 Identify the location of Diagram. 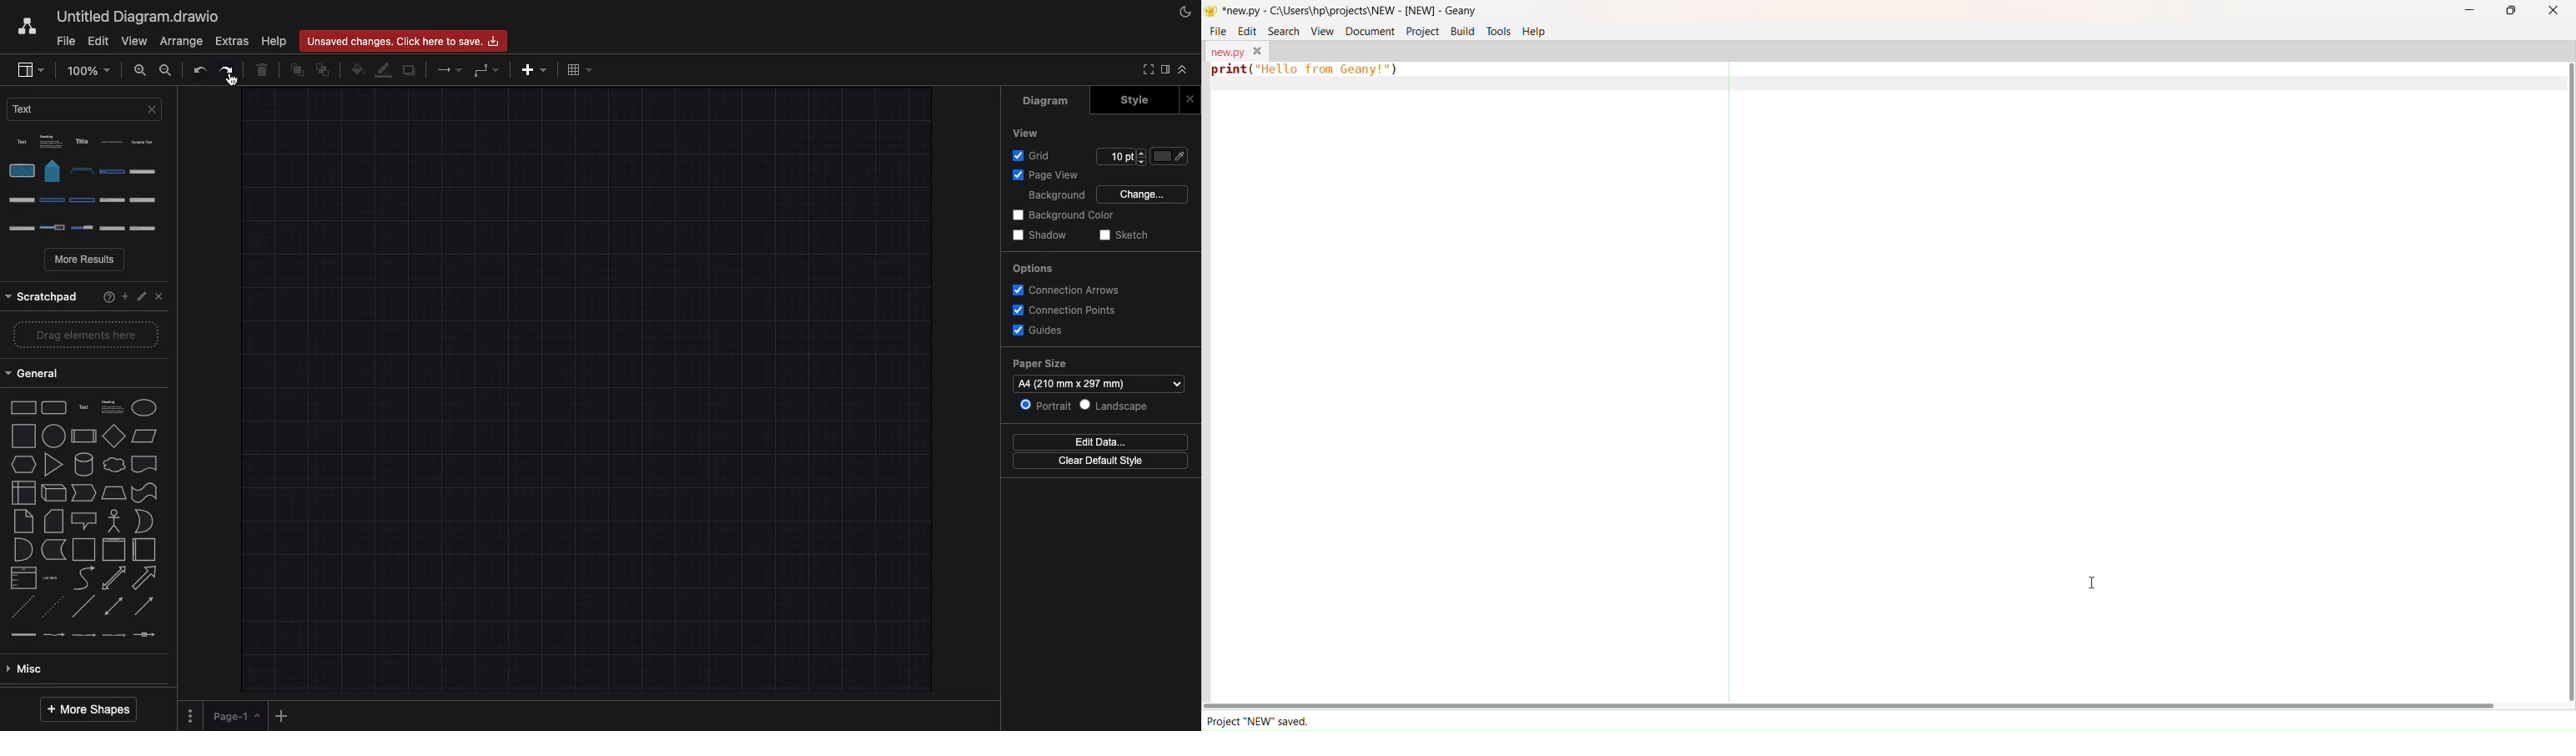
(1054, 102).